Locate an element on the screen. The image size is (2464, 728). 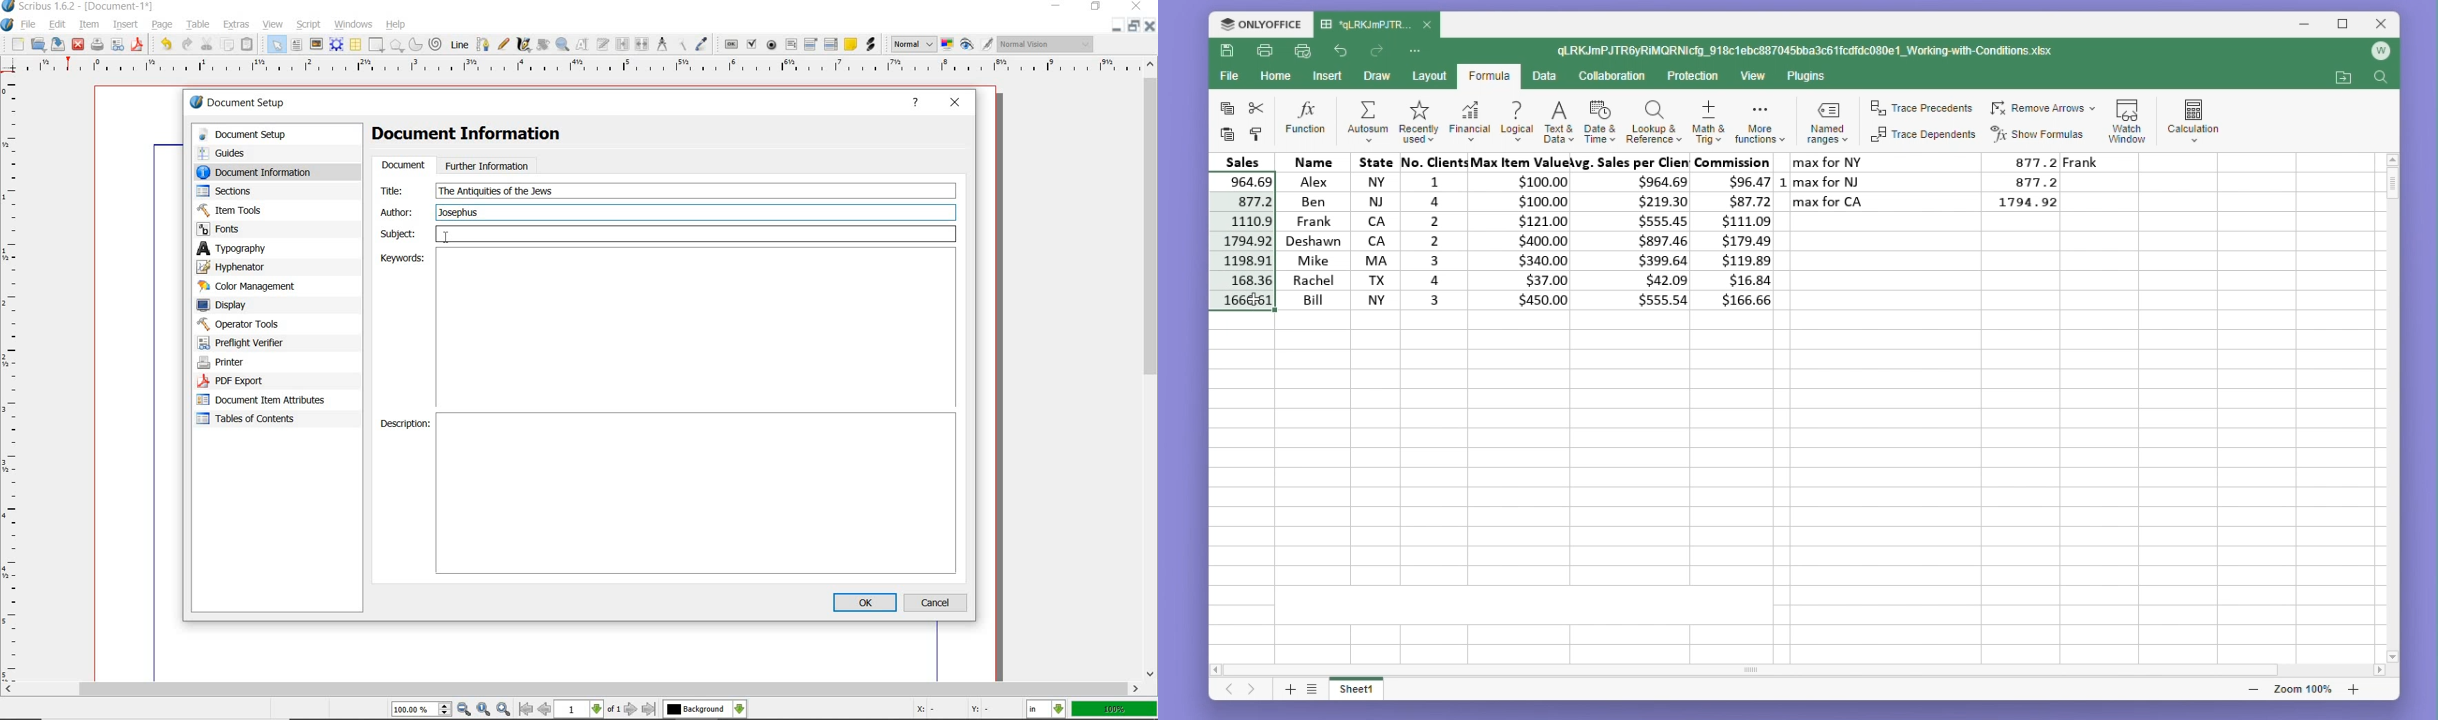
pdf radio button is located at coordinates (772, 45).